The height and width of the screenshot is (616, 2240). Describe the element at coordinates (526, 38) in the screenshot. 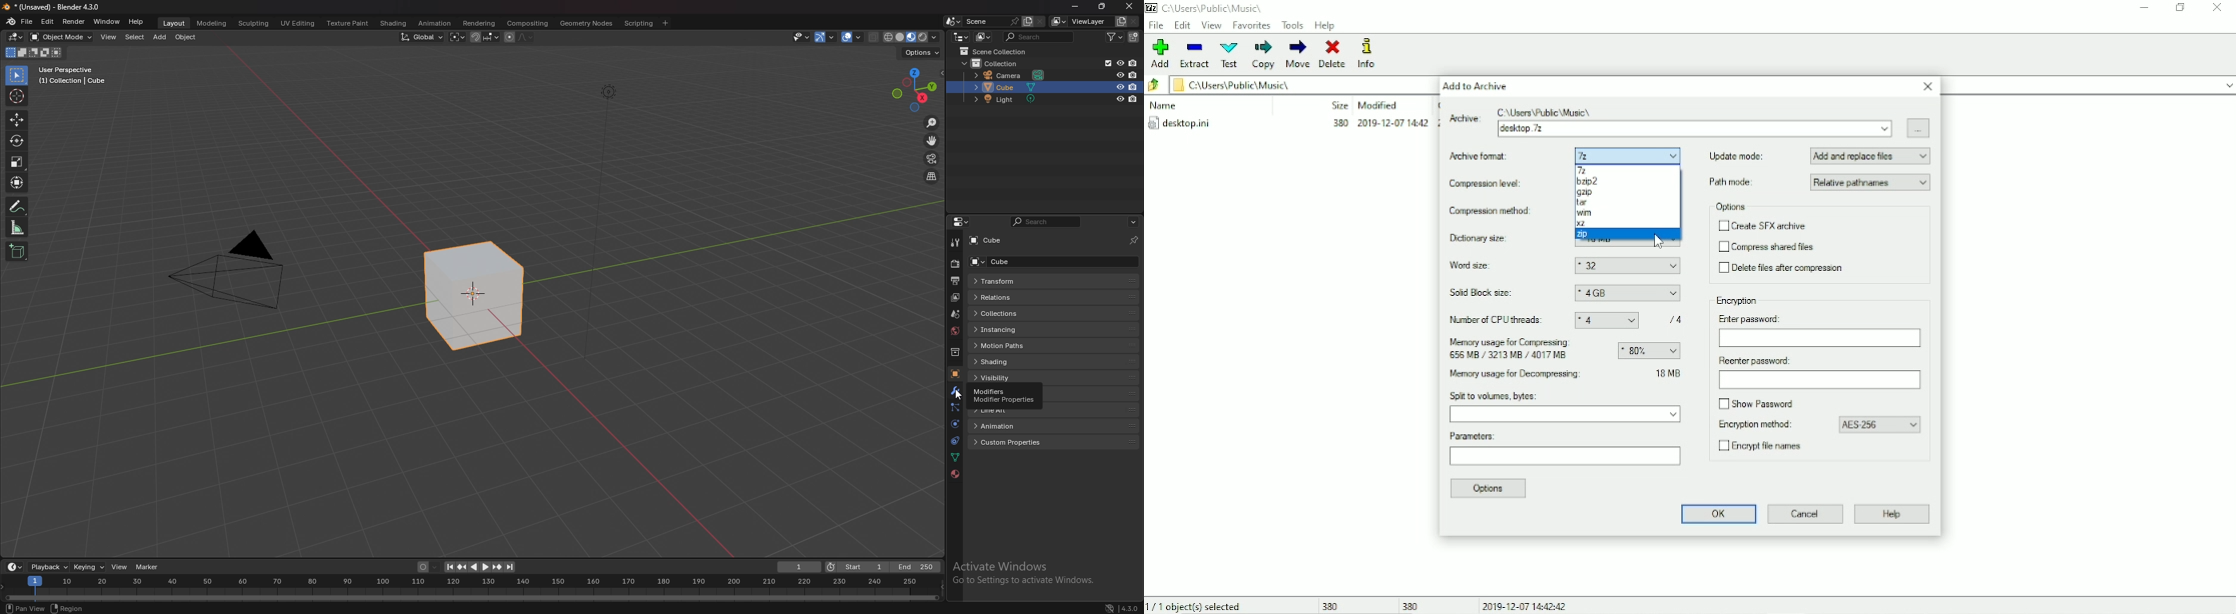

I see `proportional editing fall off` at that location.